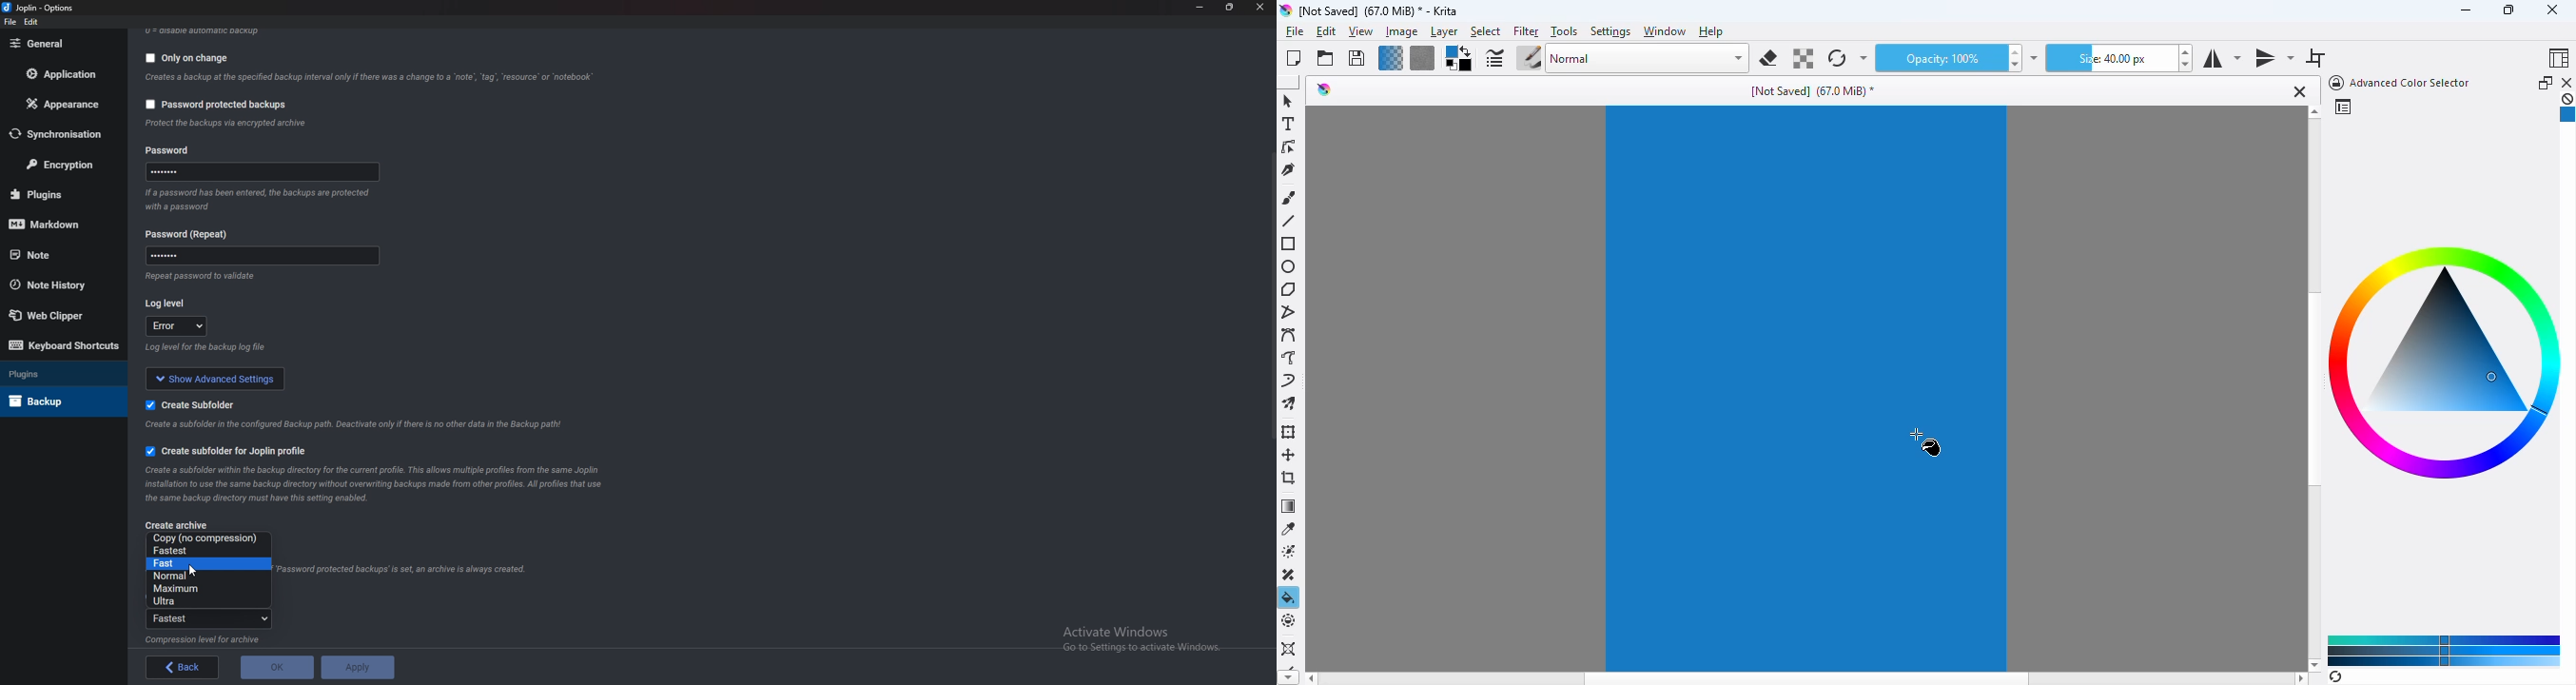 The width and height of the screenshot is (2576, 700). Describe the element at coordinates (49, 401) in the screenshot. I see `Back up` at that location.